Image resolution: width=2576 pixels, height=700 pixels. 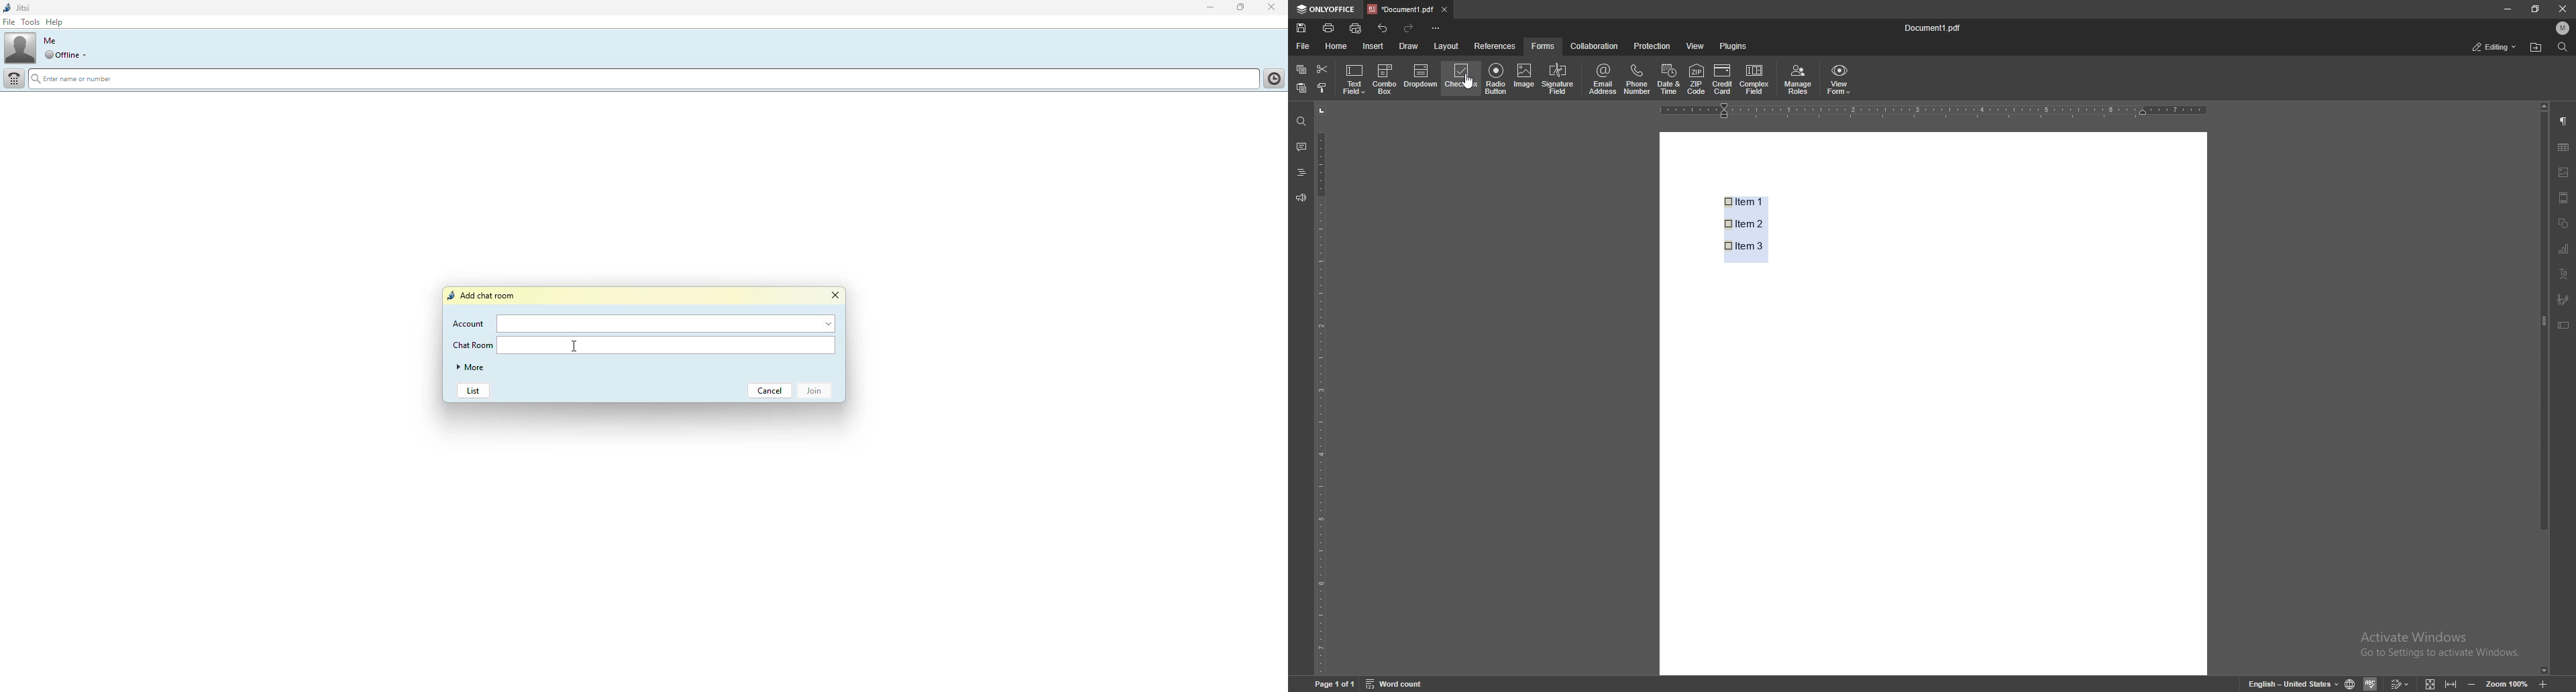 What do you see at coordinates (21, 48) in the screenshot?
I see `profile` at bounding box center [21, 48].